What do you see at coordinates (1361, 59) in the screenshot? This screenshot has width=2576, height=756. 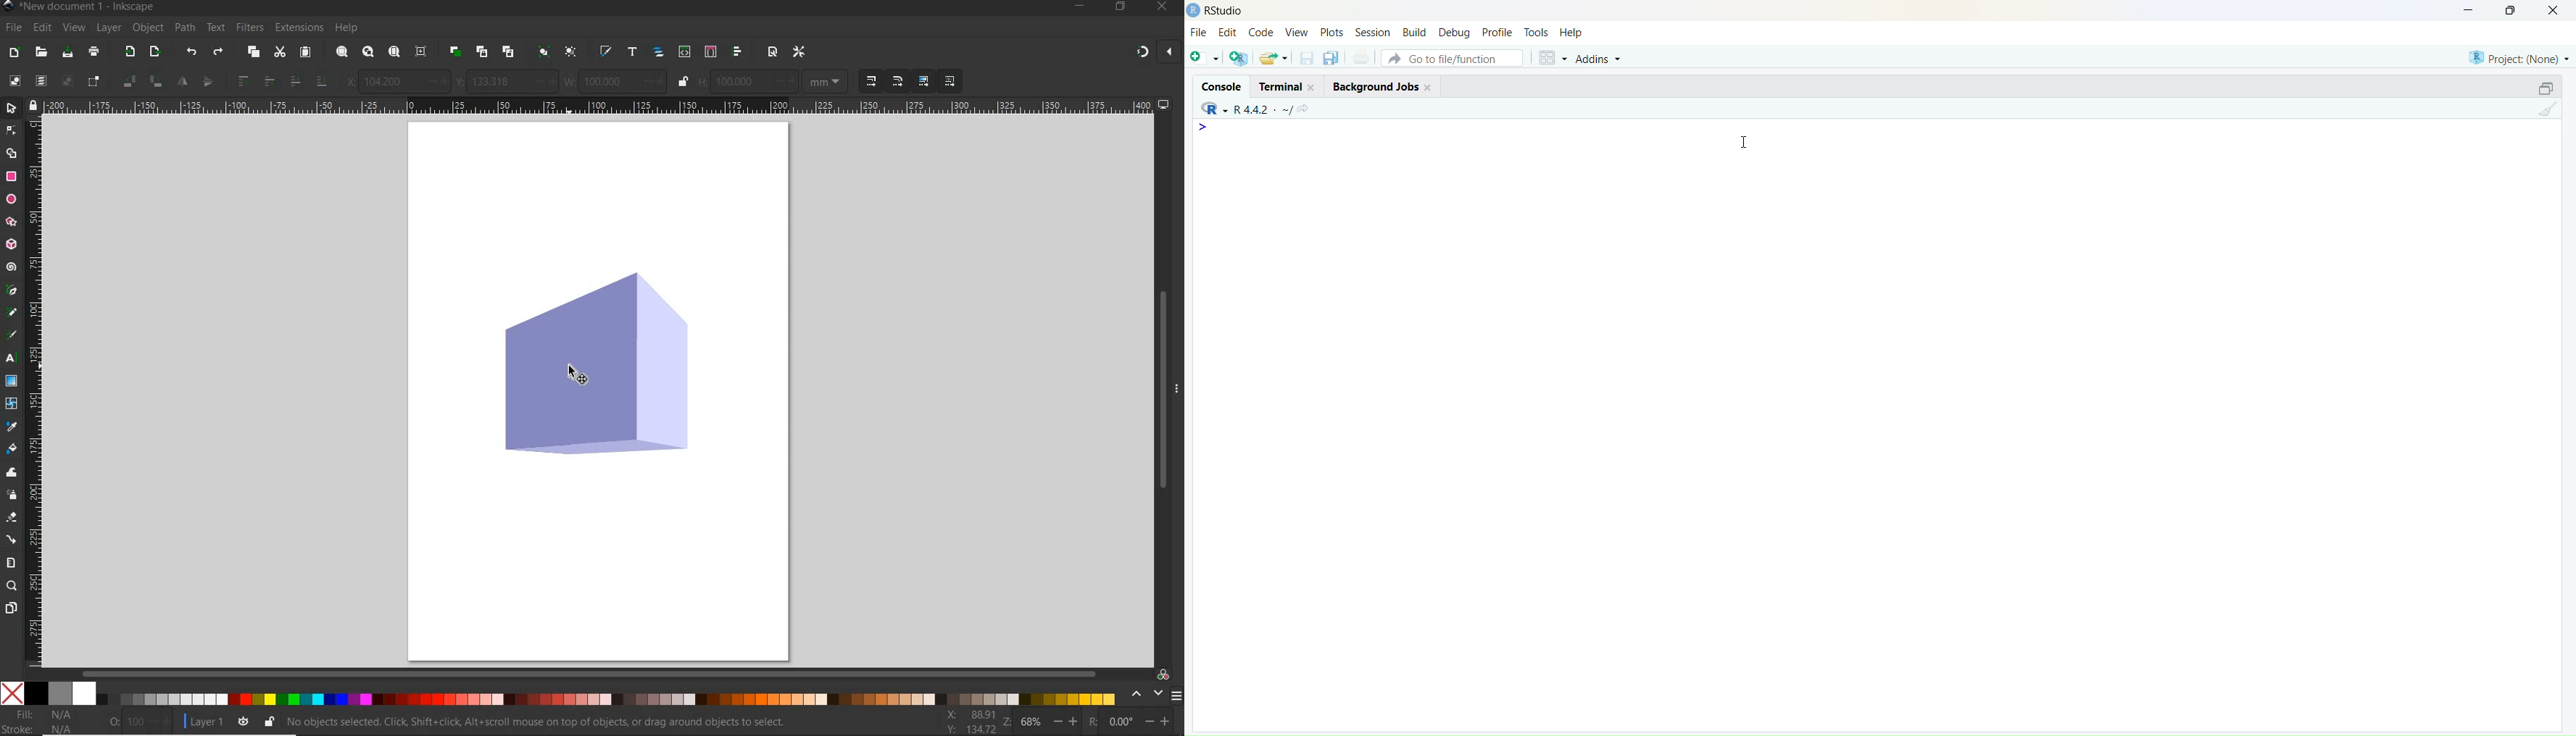 I see `print` at bounding box center [1361, 59].